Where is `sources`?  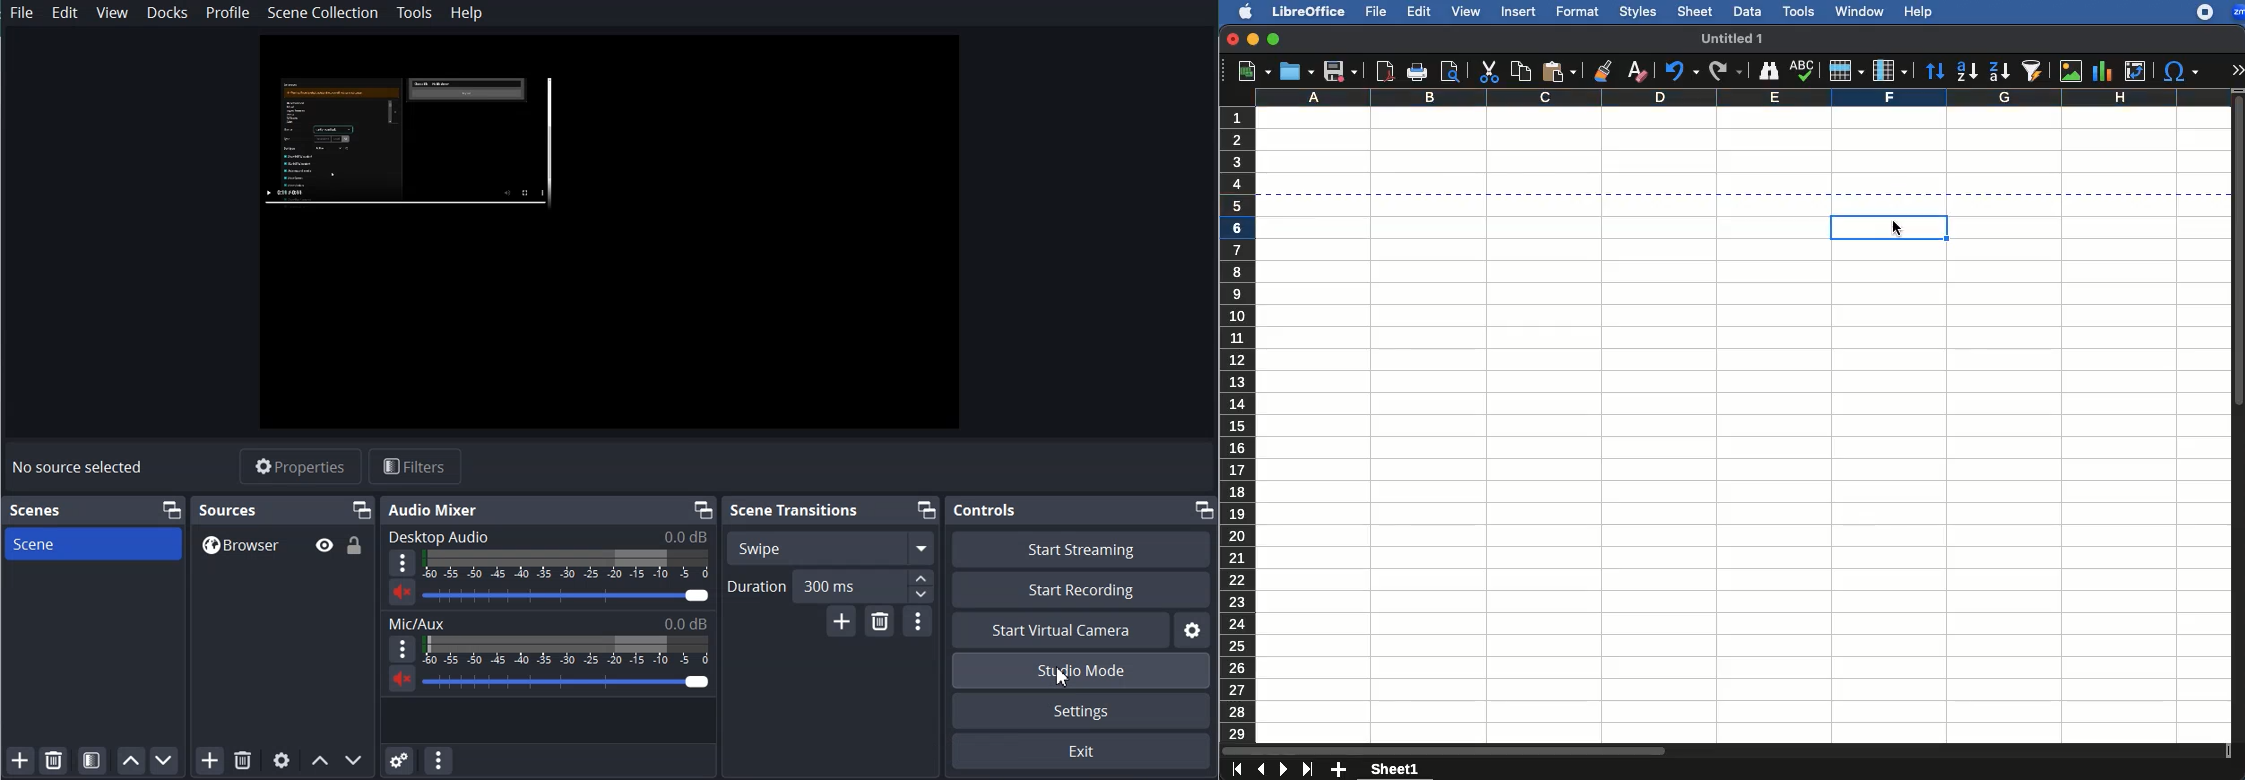 sources is located at coordinates (229, 509).